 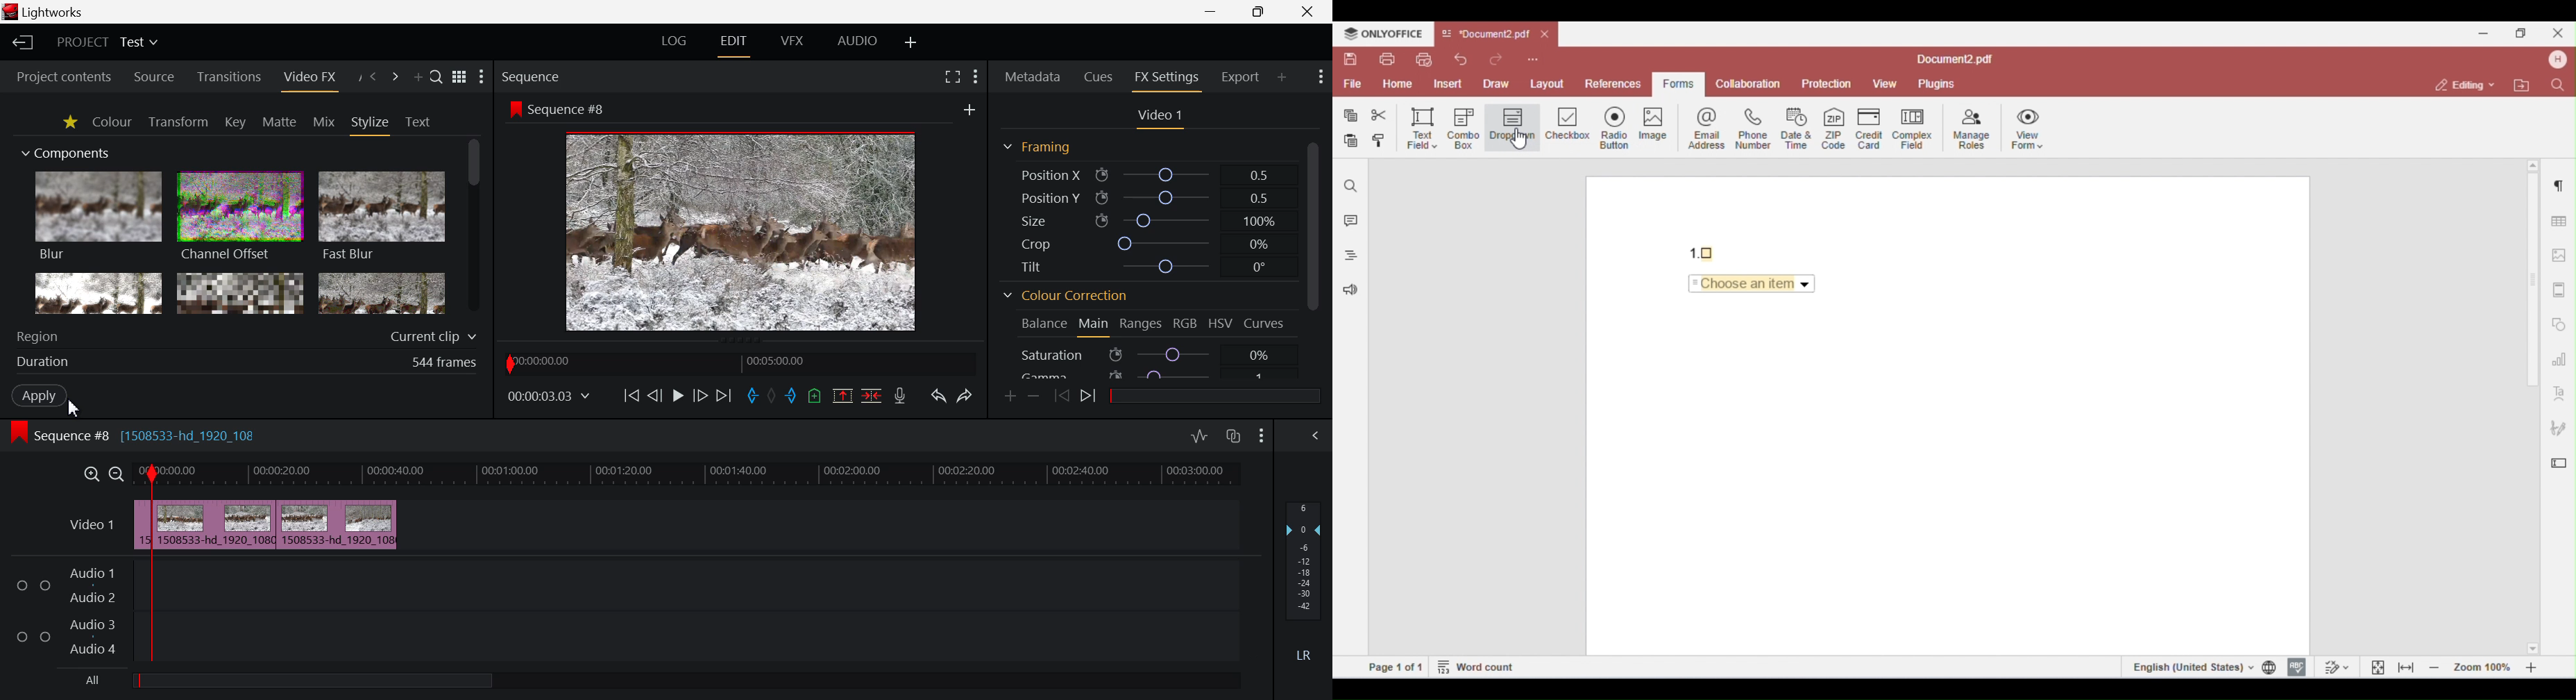 What do you see at coordinates (1259, 12) in the screenshot?
I see `Minimize` at bounding box center [1259, 12].